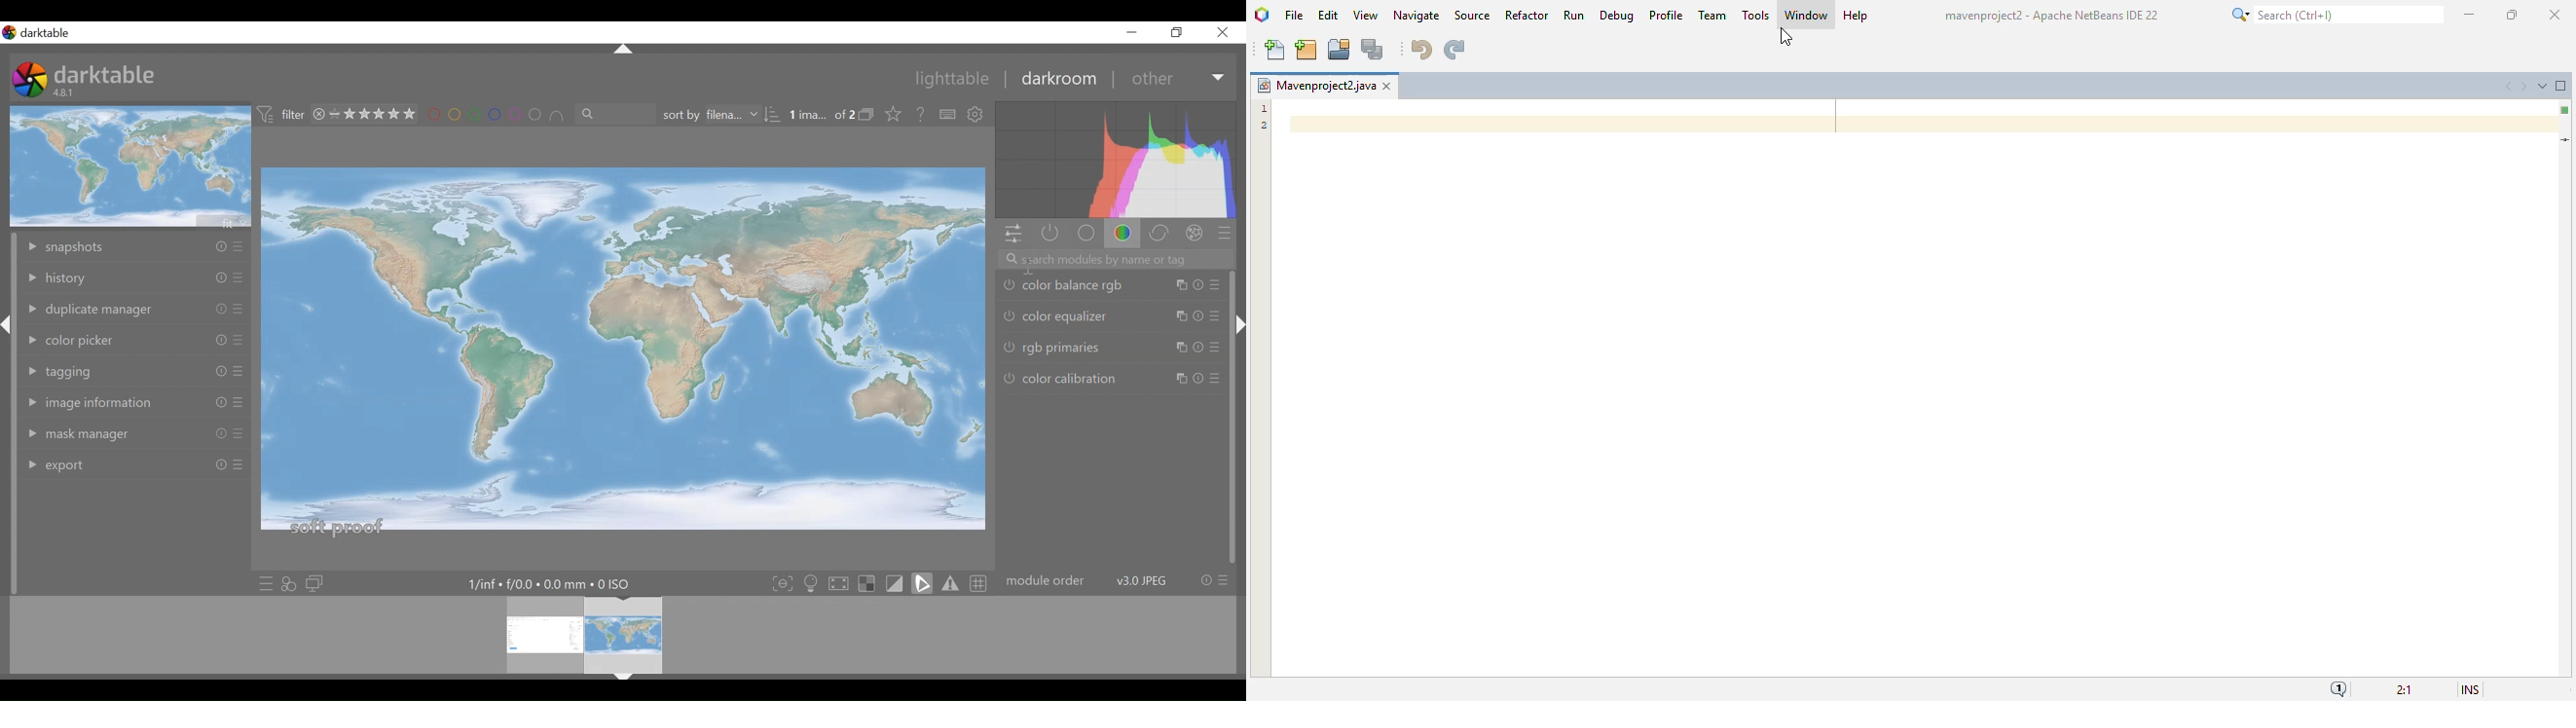  I want to click on presets, so click(1225, 236).